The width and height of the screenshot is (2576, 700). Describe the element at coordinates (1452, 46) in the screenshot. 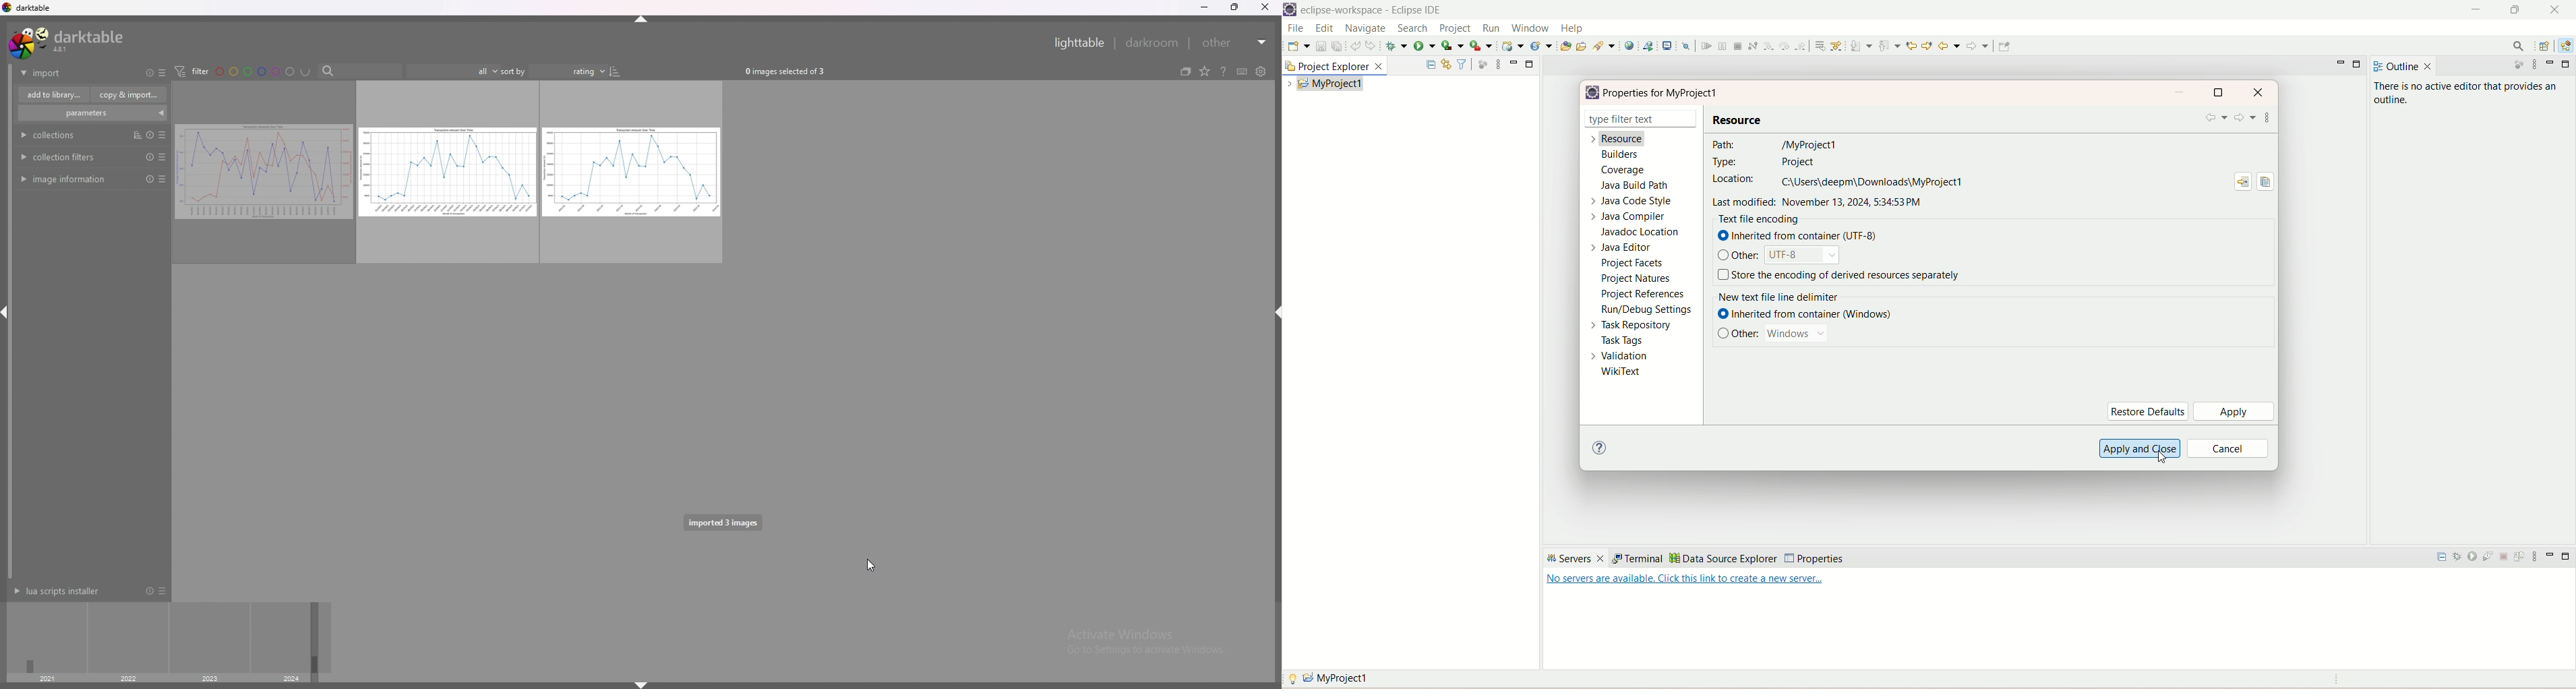

I see `coverage` at that location.